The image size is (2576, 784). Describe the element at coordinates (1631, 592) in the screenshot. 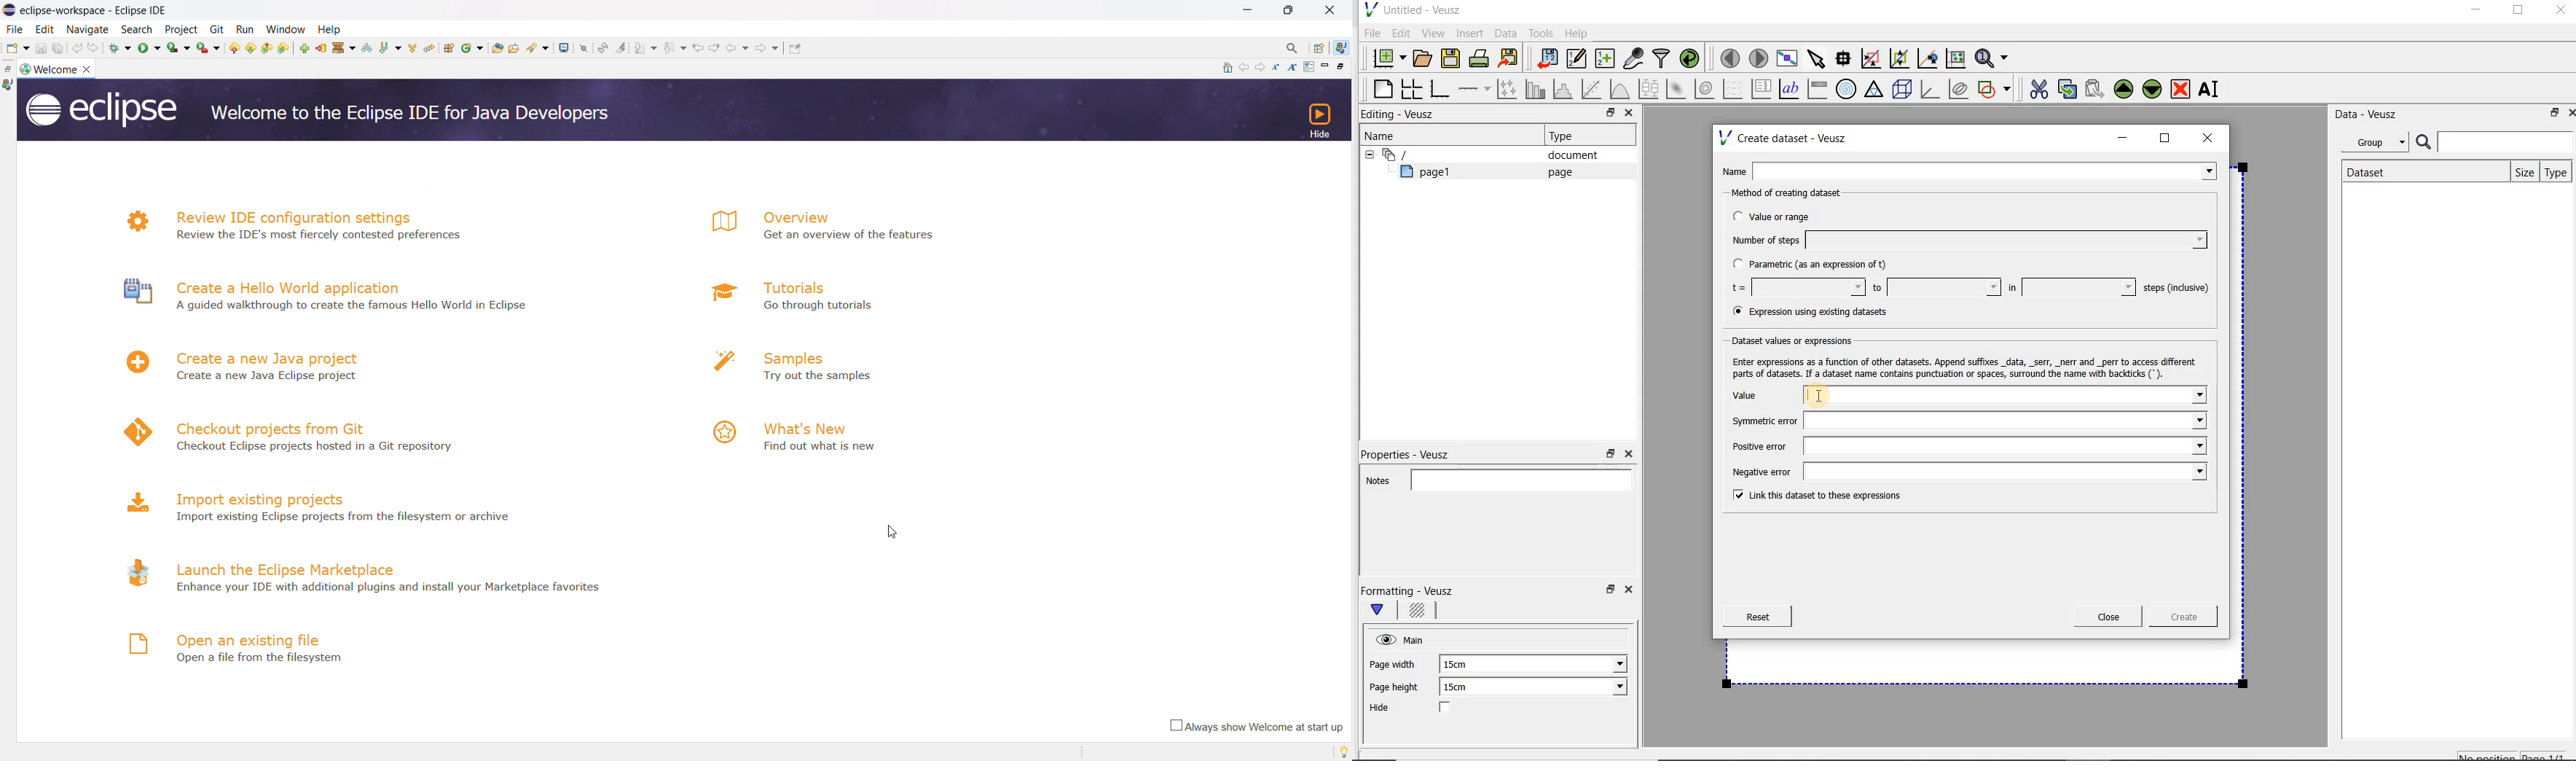

I see `Close` at that location.